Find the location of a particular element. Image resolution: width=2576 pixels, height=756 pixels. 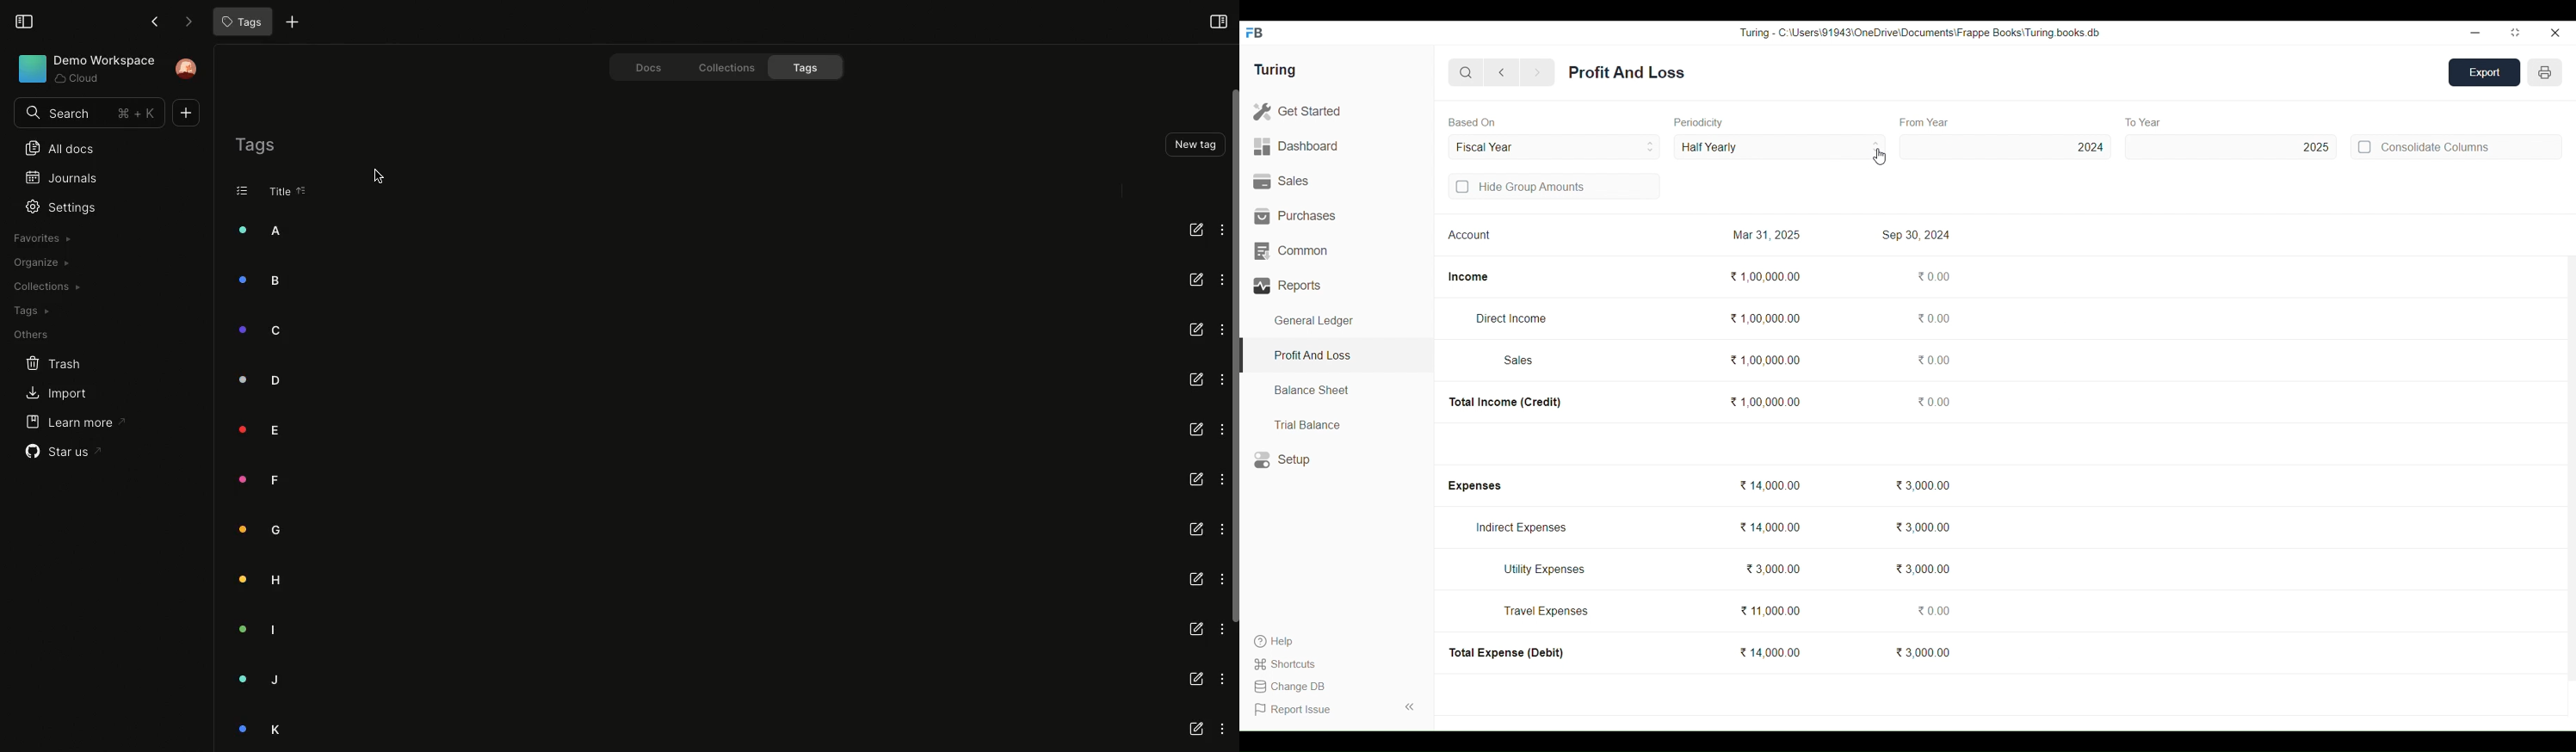

Shortcuts is located at coordinates (1287, 664).